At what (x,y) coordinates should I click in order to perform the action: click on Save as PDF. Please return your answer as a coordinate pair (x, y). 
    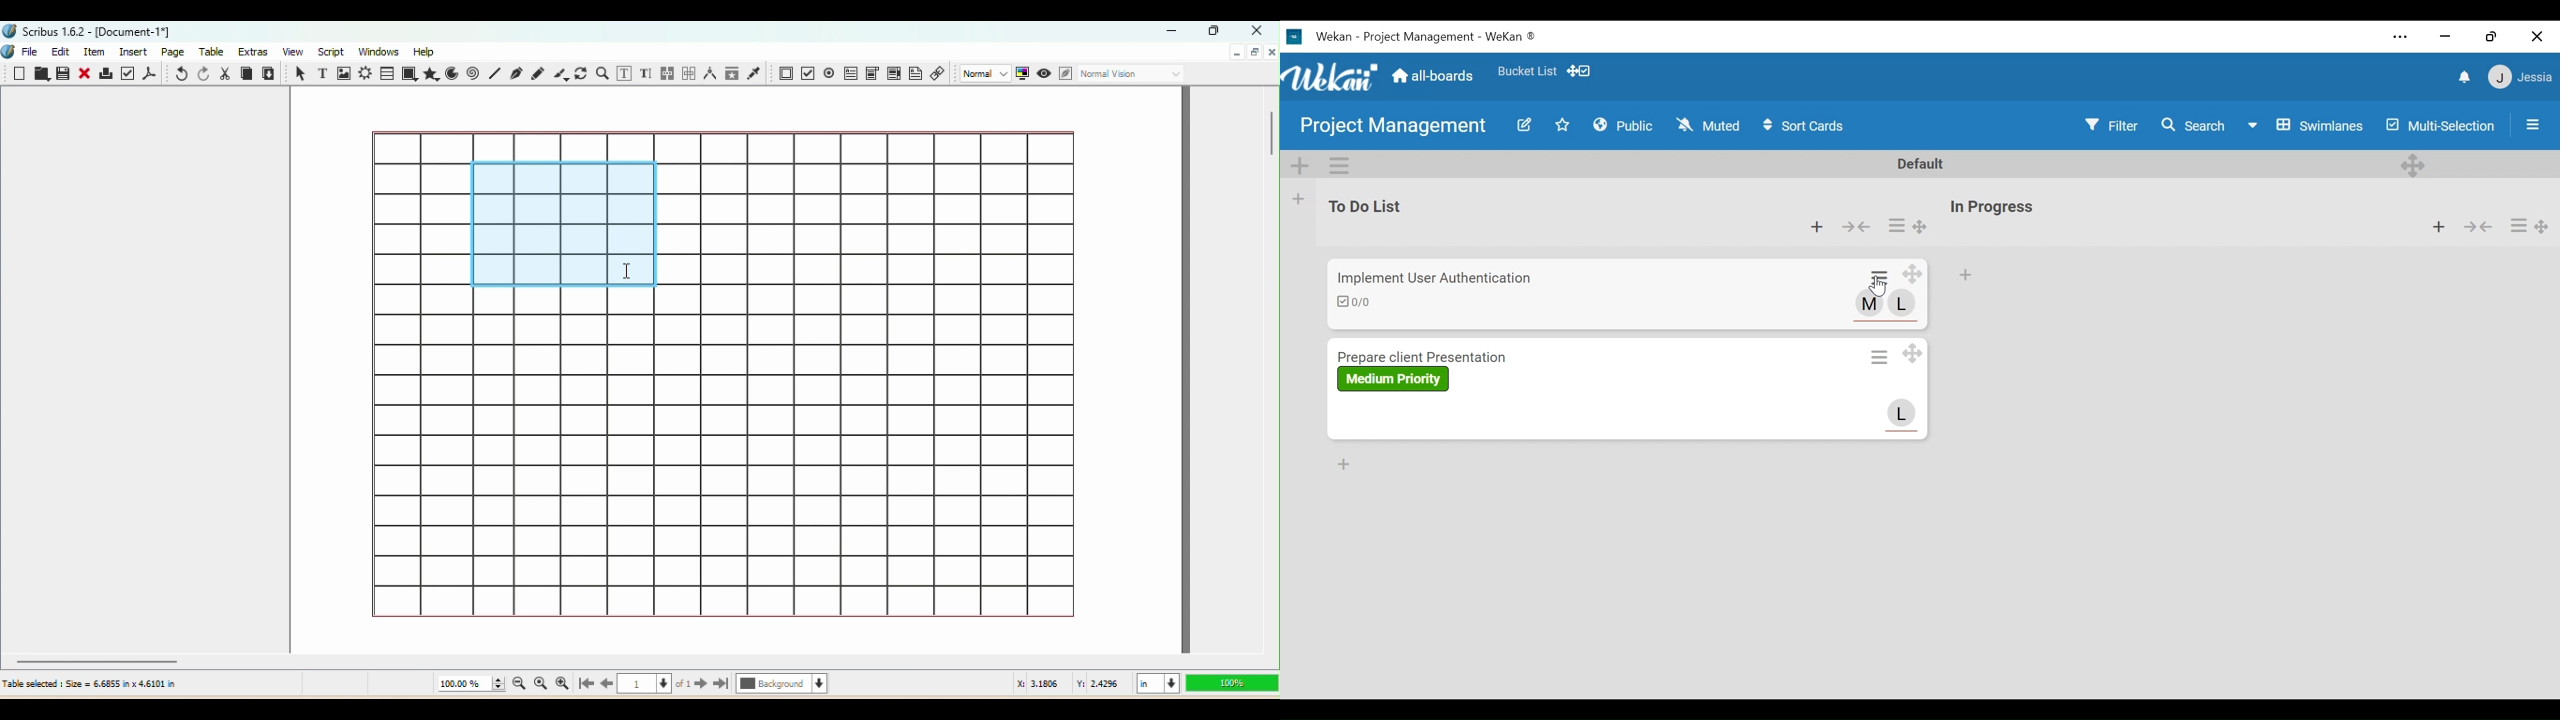
    Looking at the image, I should click on (151, 73).